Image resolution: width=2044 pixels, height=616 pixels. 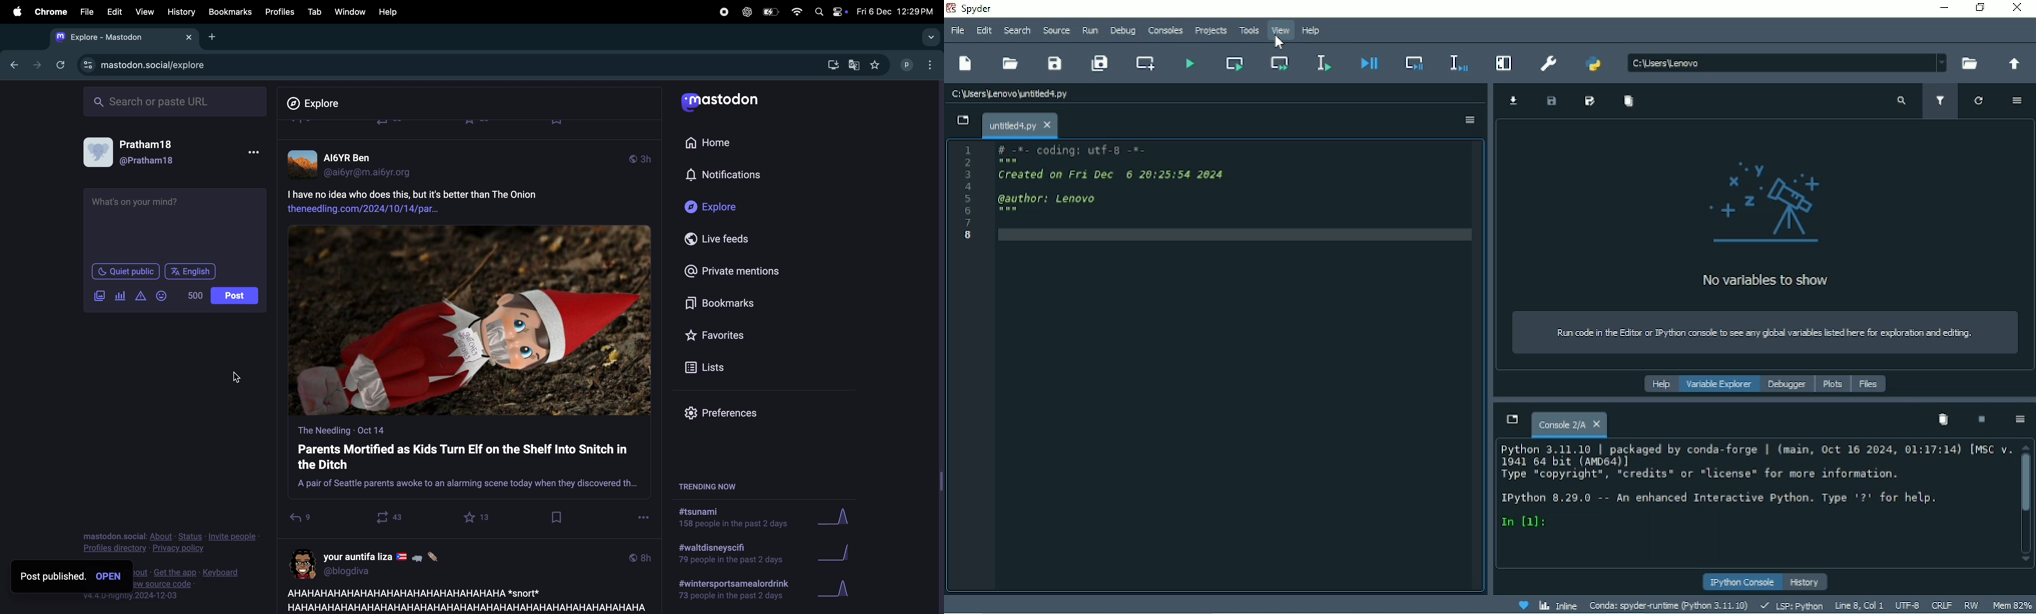 What do you see at coordinates (1977, 101) in the screenshot?
I see `Refresh variables` at bounding box center [1977, 101].